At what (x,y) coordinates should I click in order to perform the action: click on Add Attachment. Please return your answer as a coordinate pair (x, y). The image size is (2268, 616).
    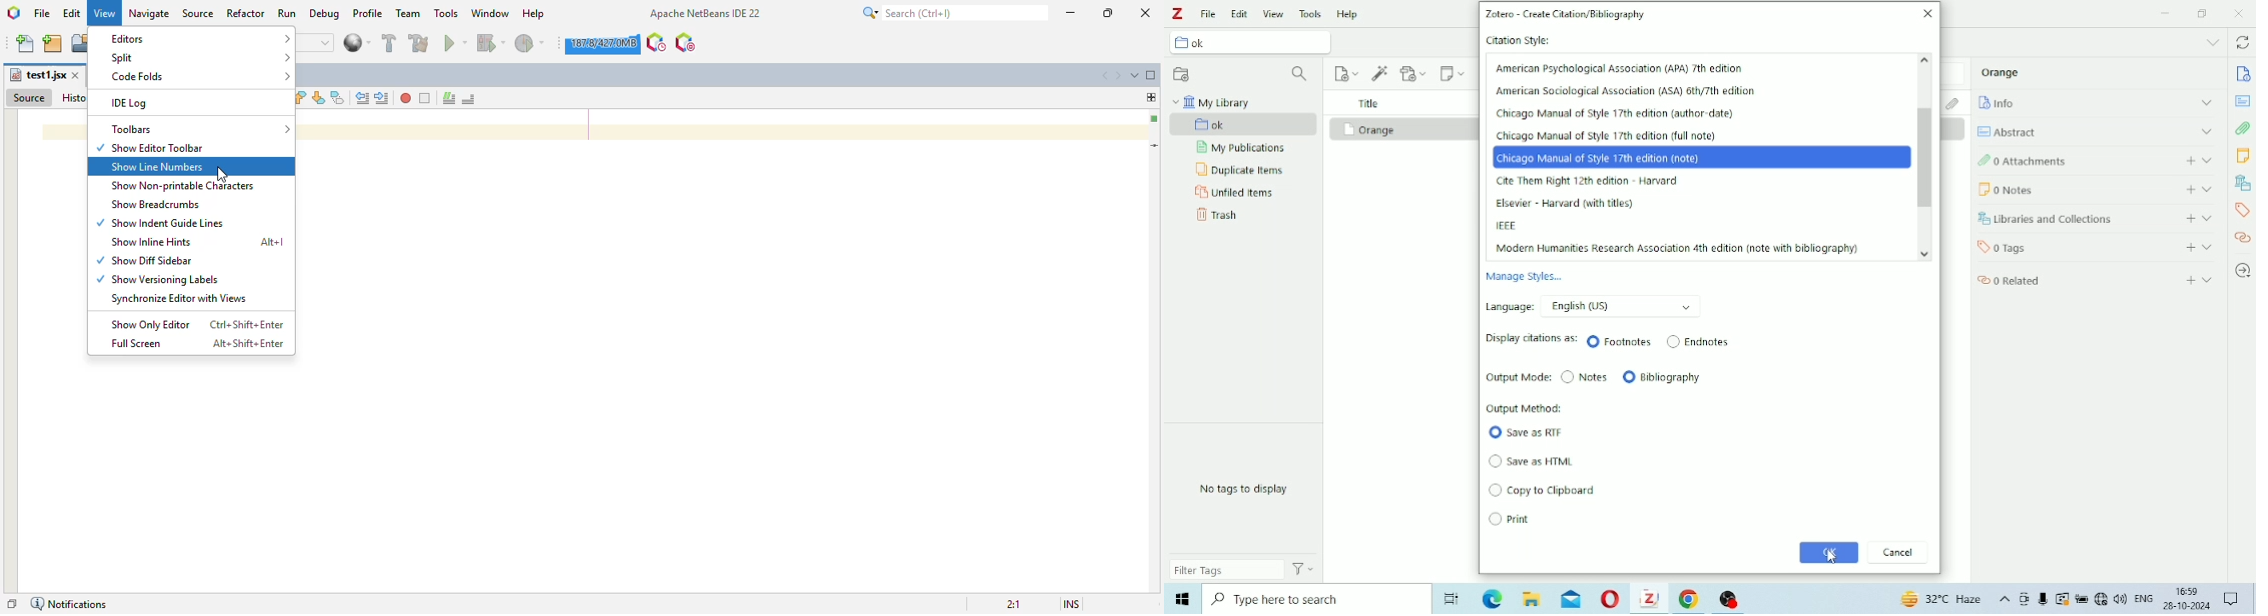
    Looking at the image, I should click on (1415, 72).